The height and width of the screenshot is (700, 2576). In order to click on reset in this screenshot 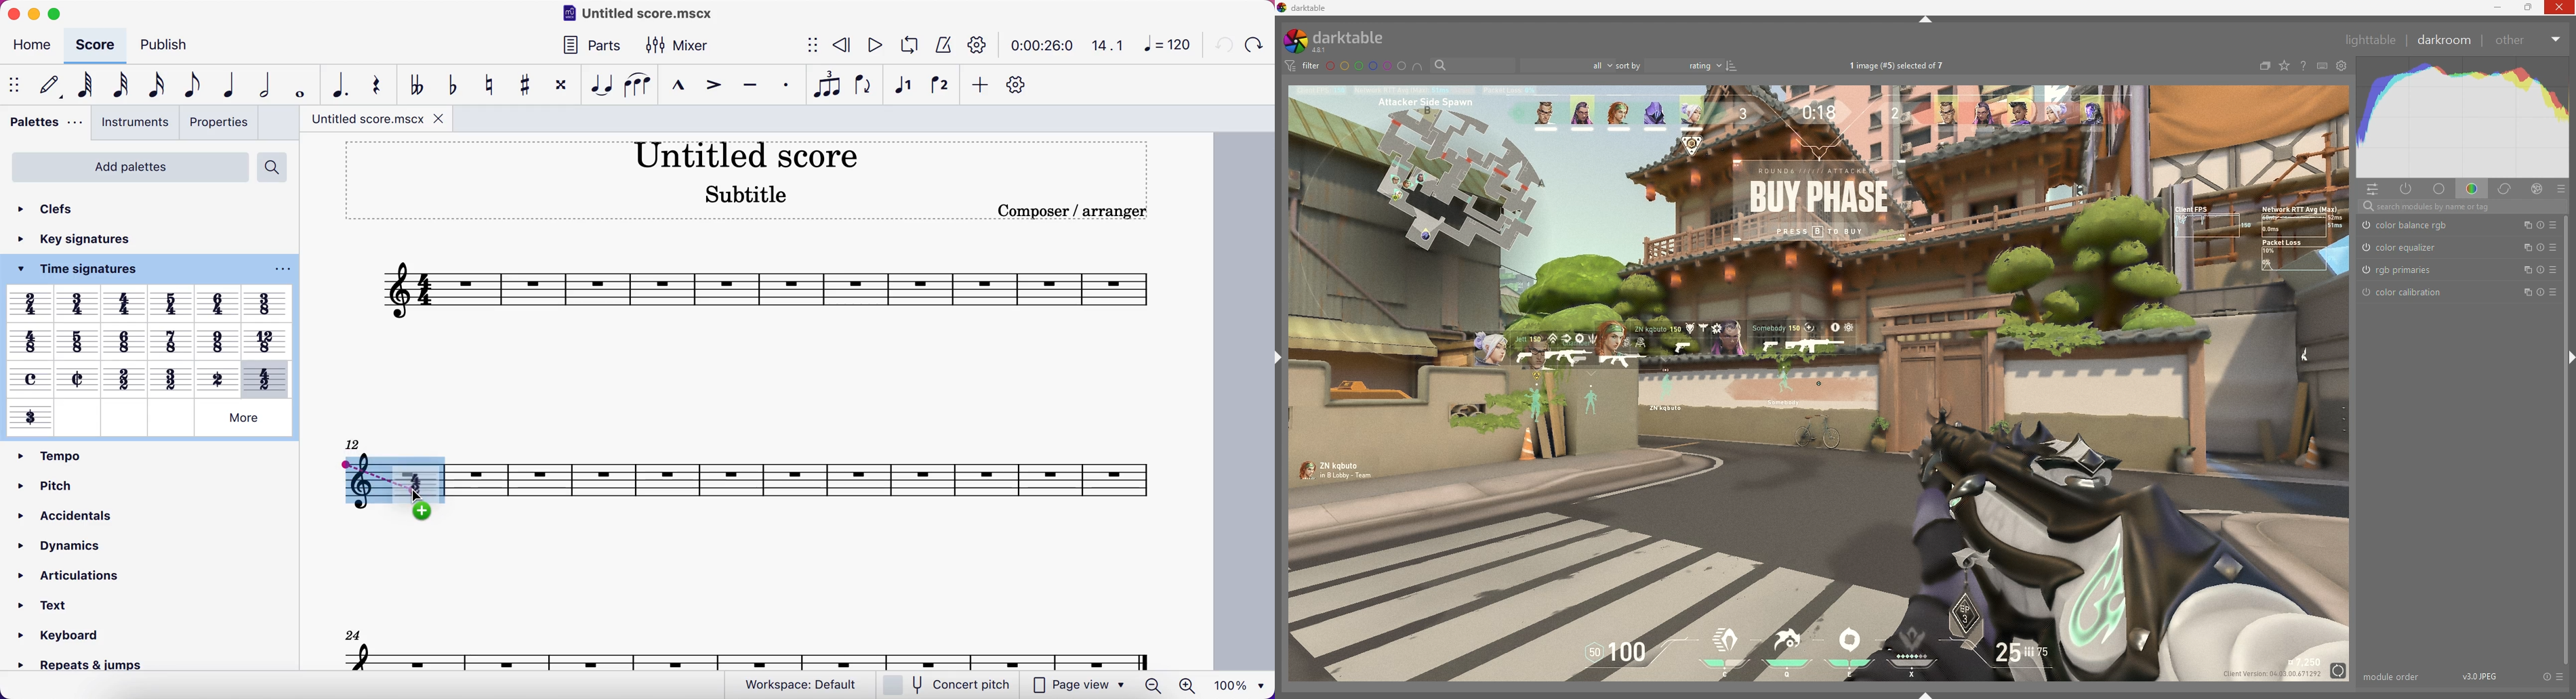, I will do `click(2546, 677)`.